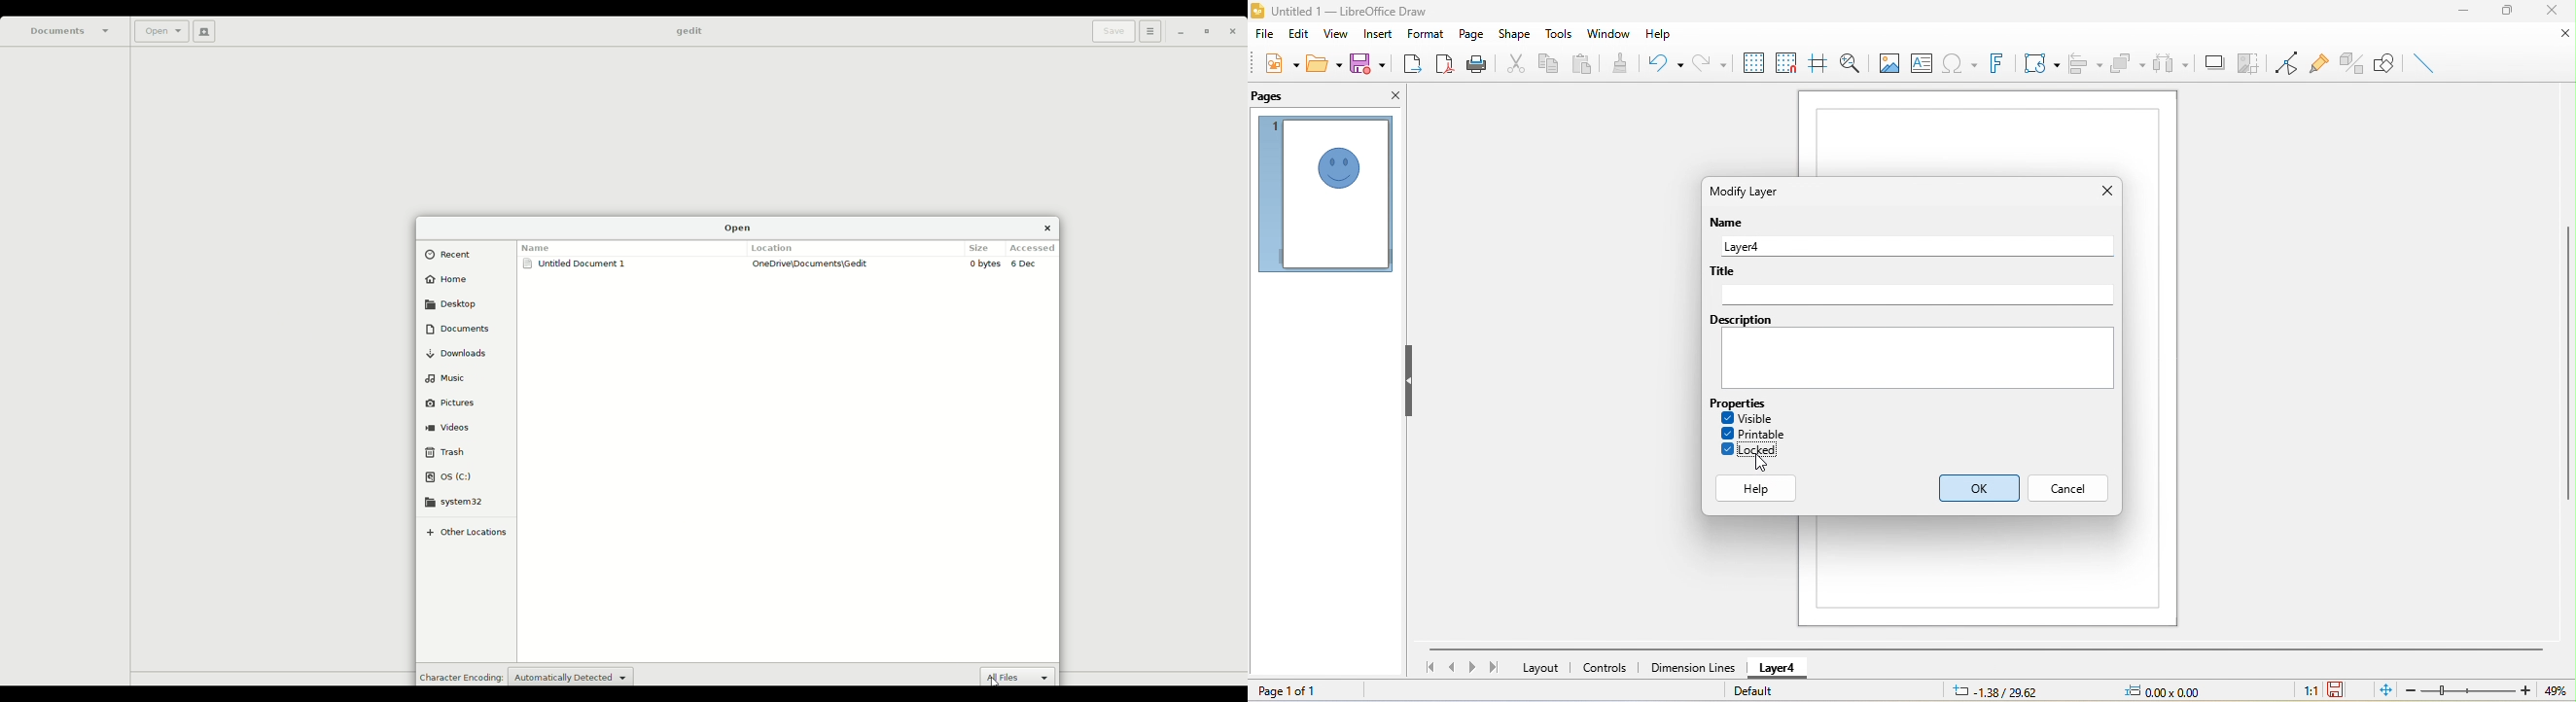 Image resolution: width=2576 pixels, height=728 pixels. What do you see at coordinates (1754, 416) in the screenshot?
I see `visible` at bounding box center [1754, 416].